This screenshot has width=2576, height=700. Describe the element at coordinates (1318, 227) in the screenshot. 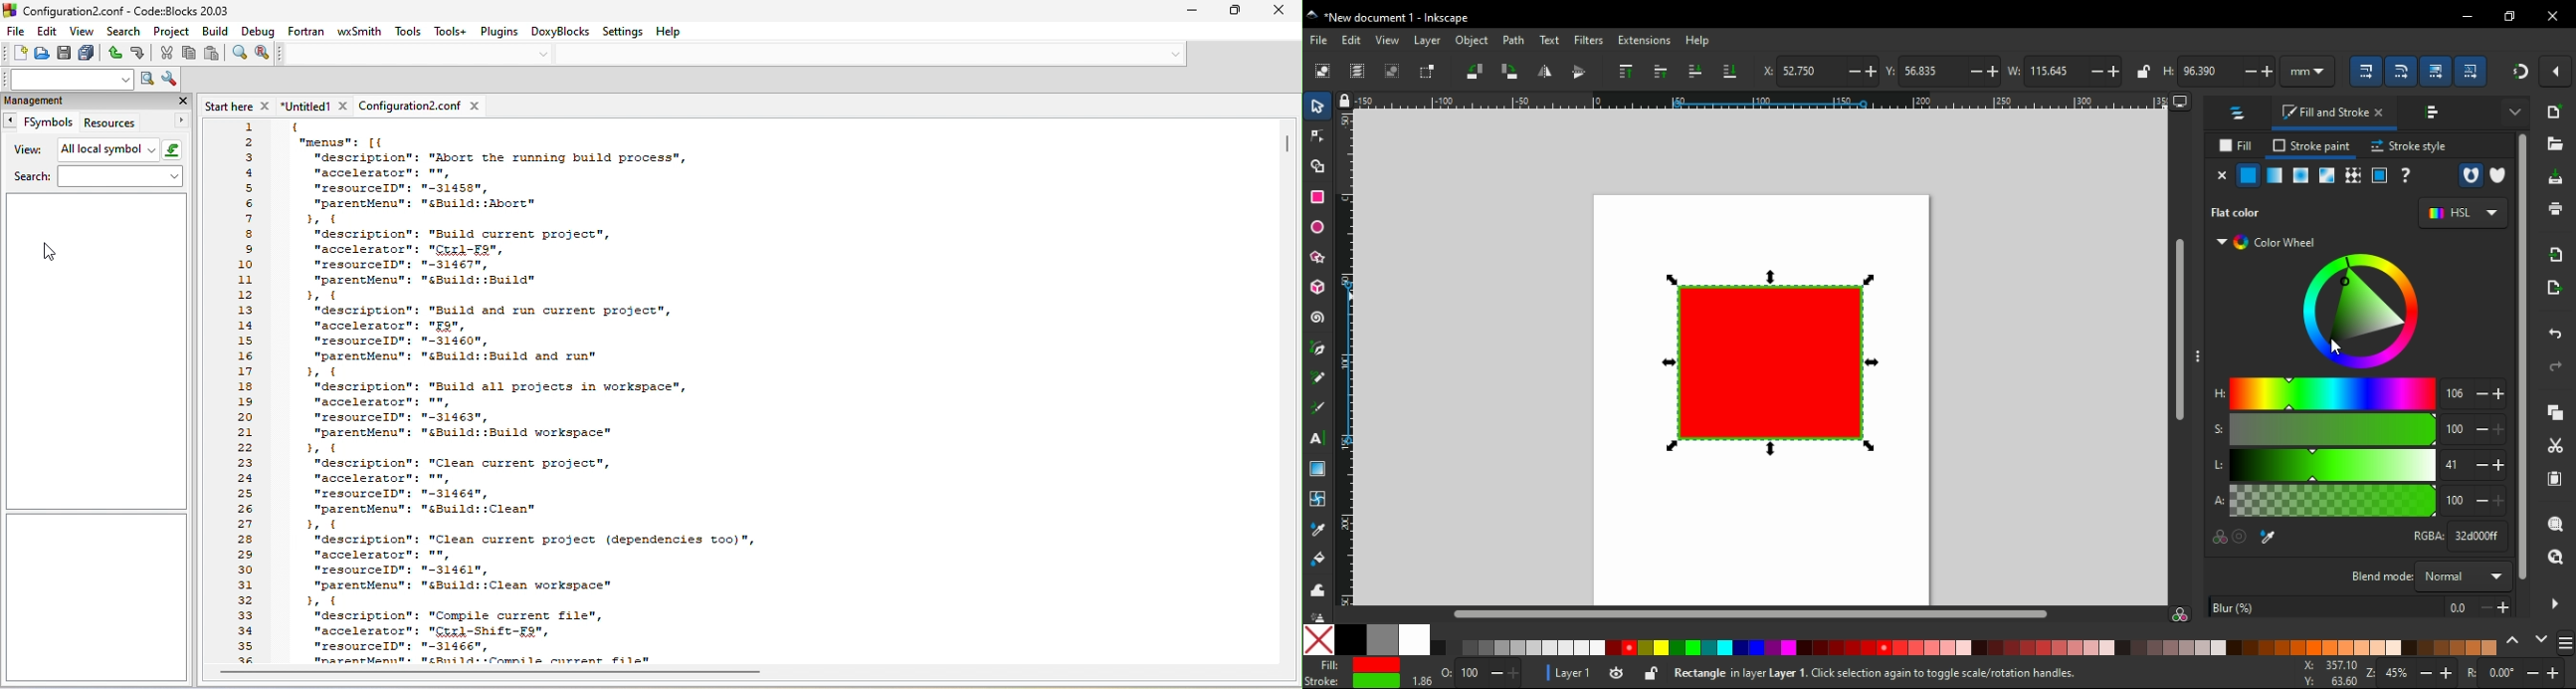

I see `ellipse/arc tool` at that location.